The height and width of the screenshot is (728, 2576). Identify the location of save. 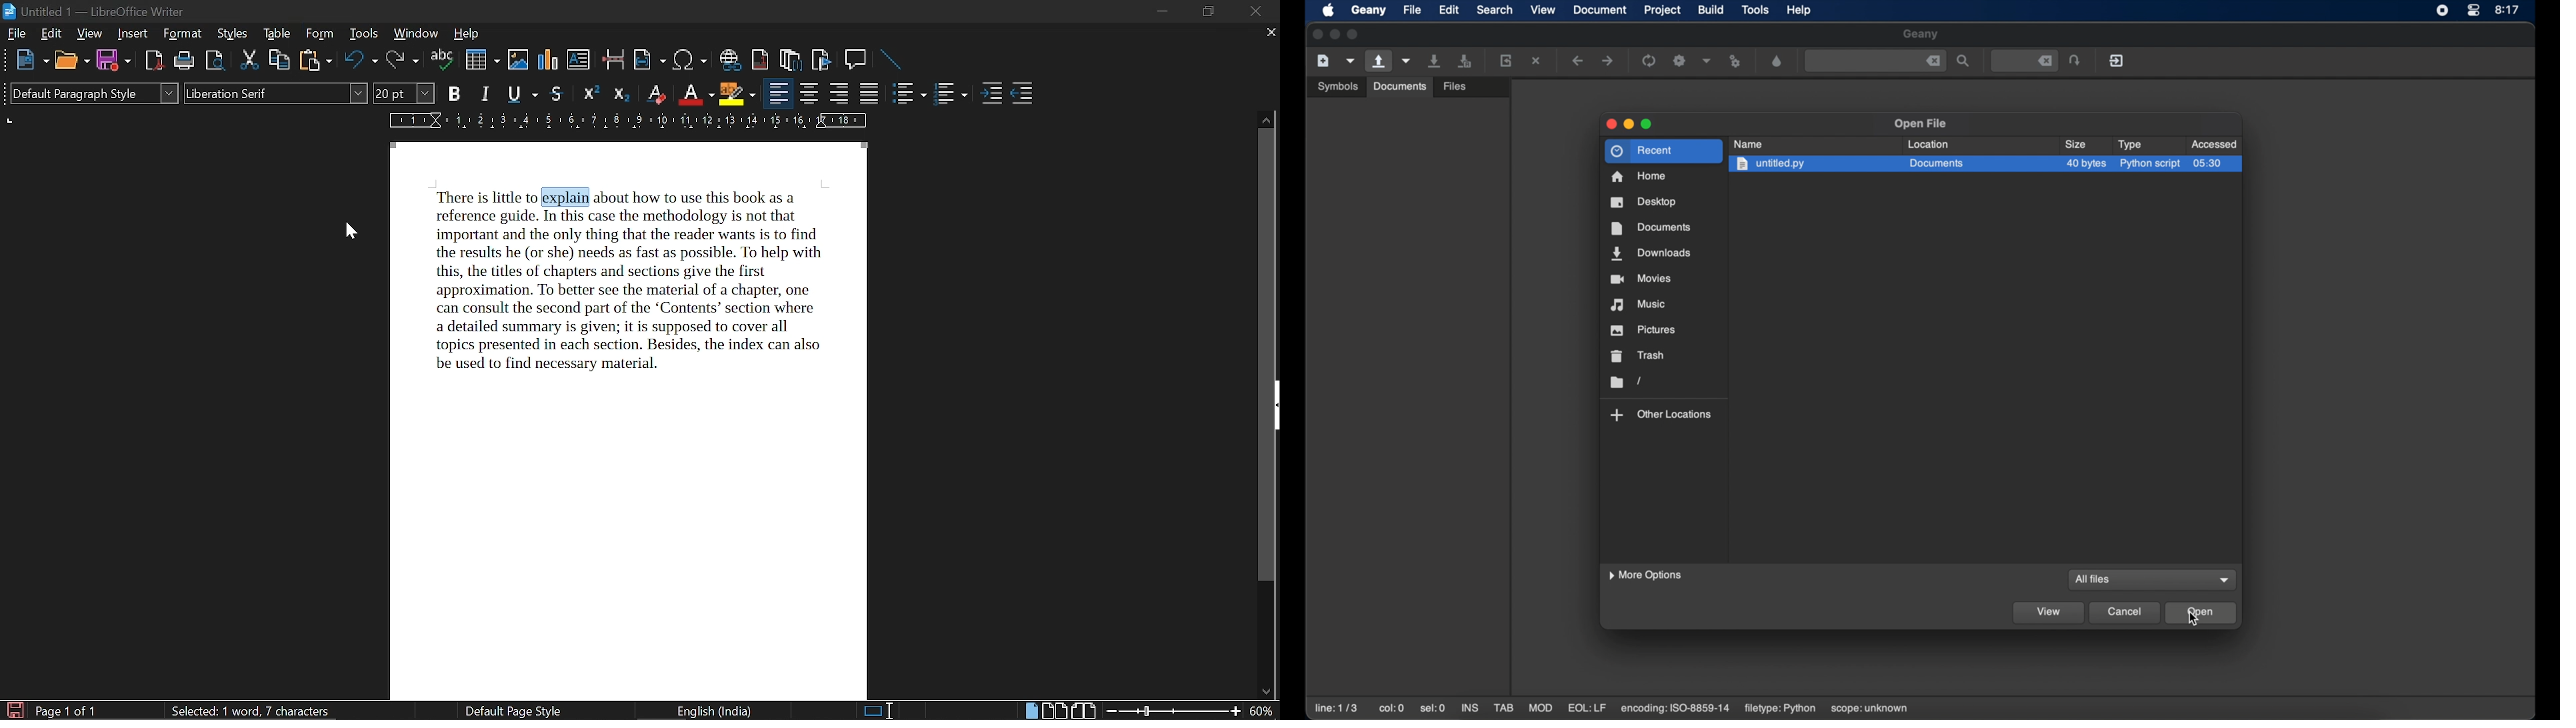
(14, 710).